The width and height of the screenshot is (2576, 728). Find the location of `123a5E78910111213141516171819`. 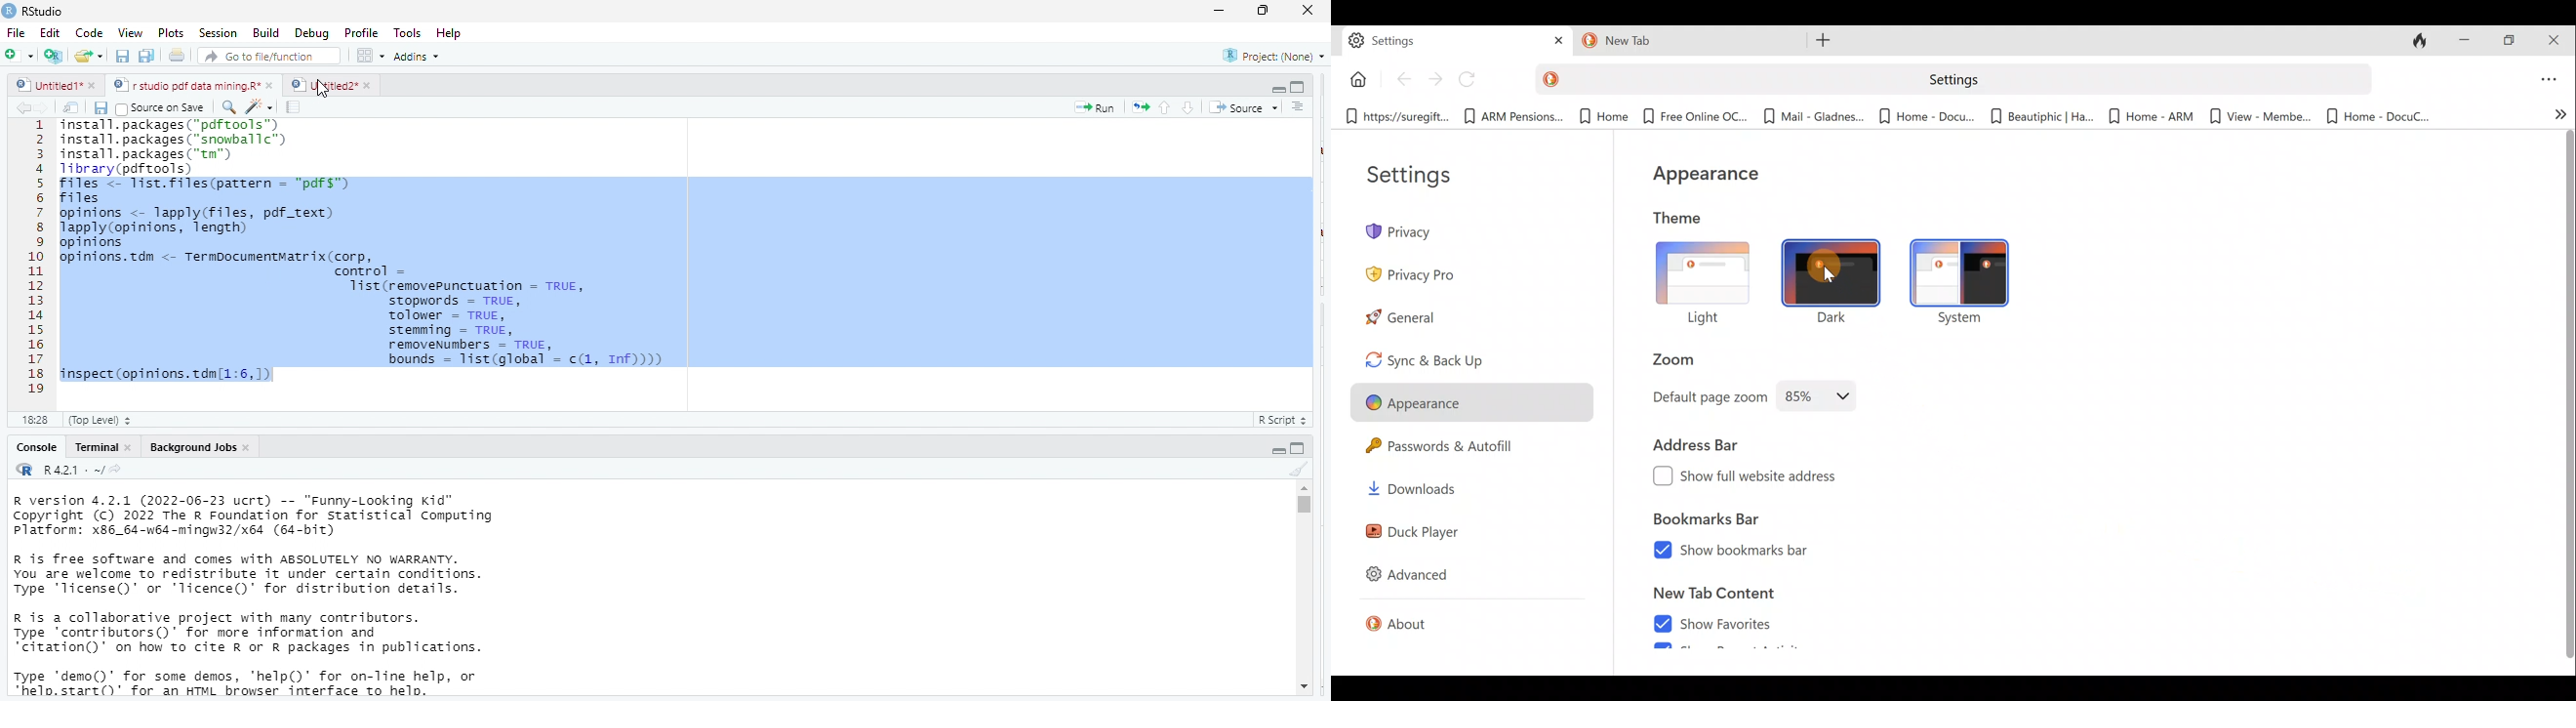

123a5E78910111213141516171819 is located at coordinates (36, 259).